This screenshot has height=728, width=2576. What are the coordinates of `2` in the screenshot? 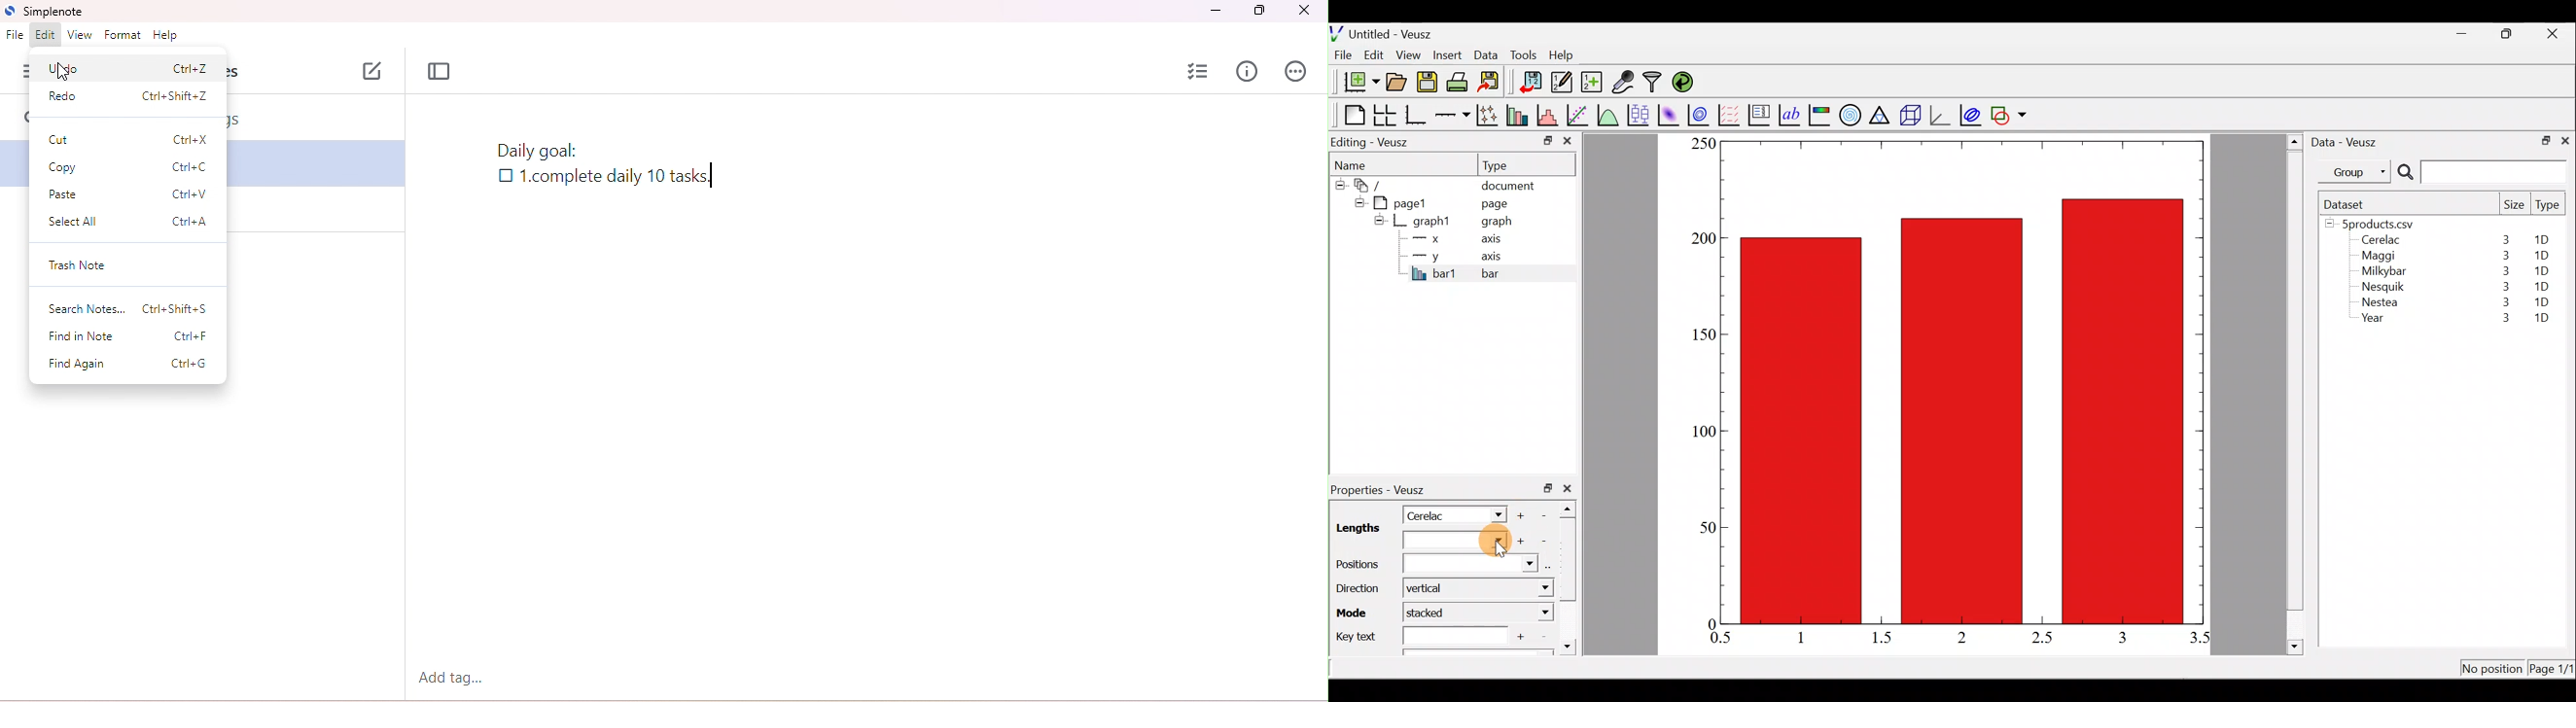 It's located at (1960, 636).